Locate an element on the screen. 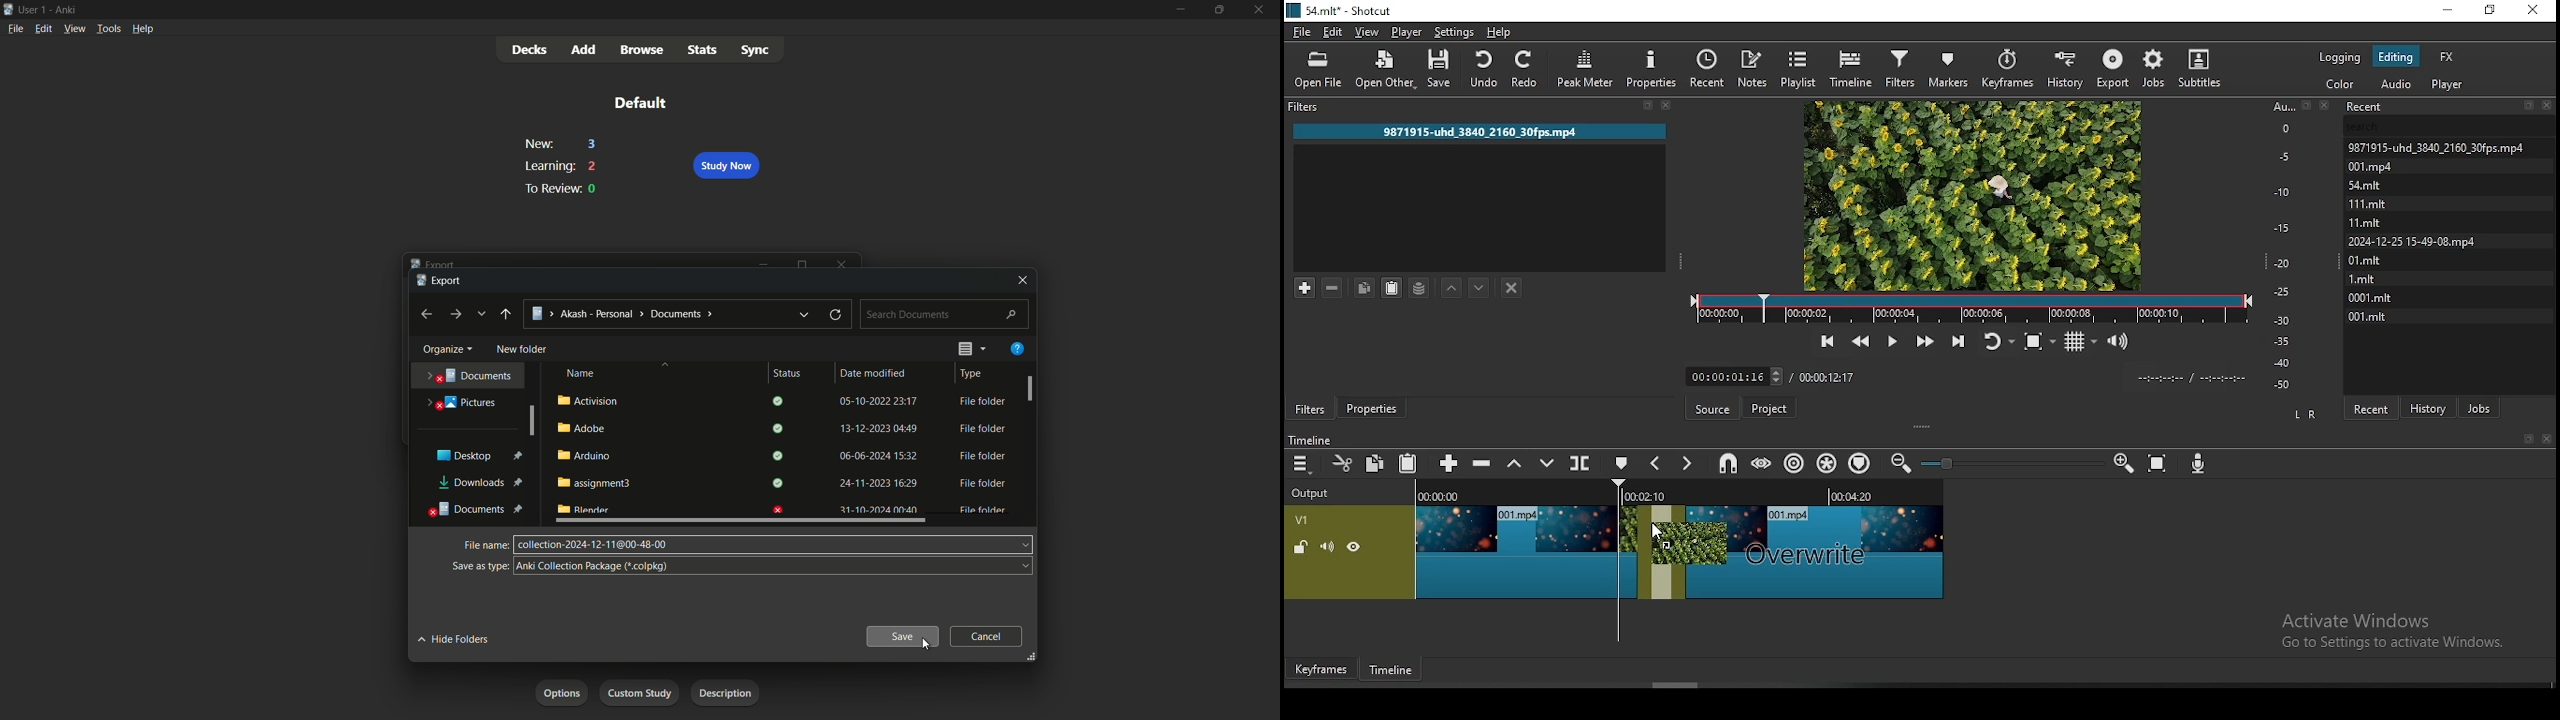 The width and height of the screenshot is (2576, 728). downloads is located at coordinates (481, 483).